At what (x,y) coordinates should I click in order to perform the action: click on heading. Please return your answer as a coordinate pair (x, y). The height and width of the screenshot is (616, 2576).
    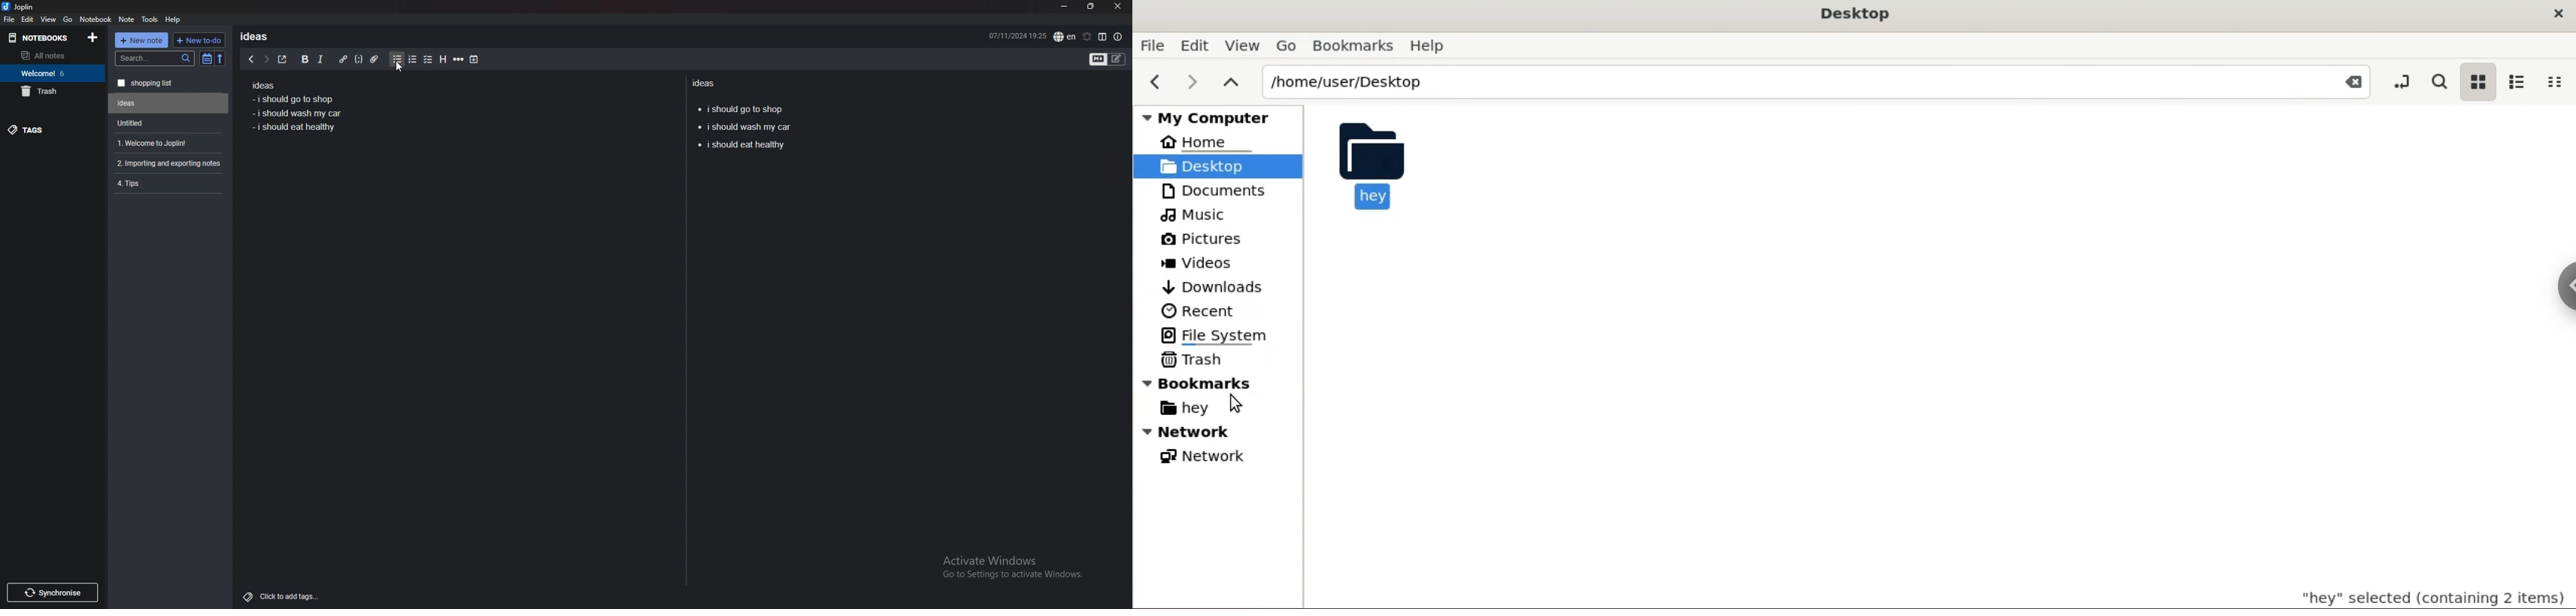
    Looking at the image, I should click on (442, 60).